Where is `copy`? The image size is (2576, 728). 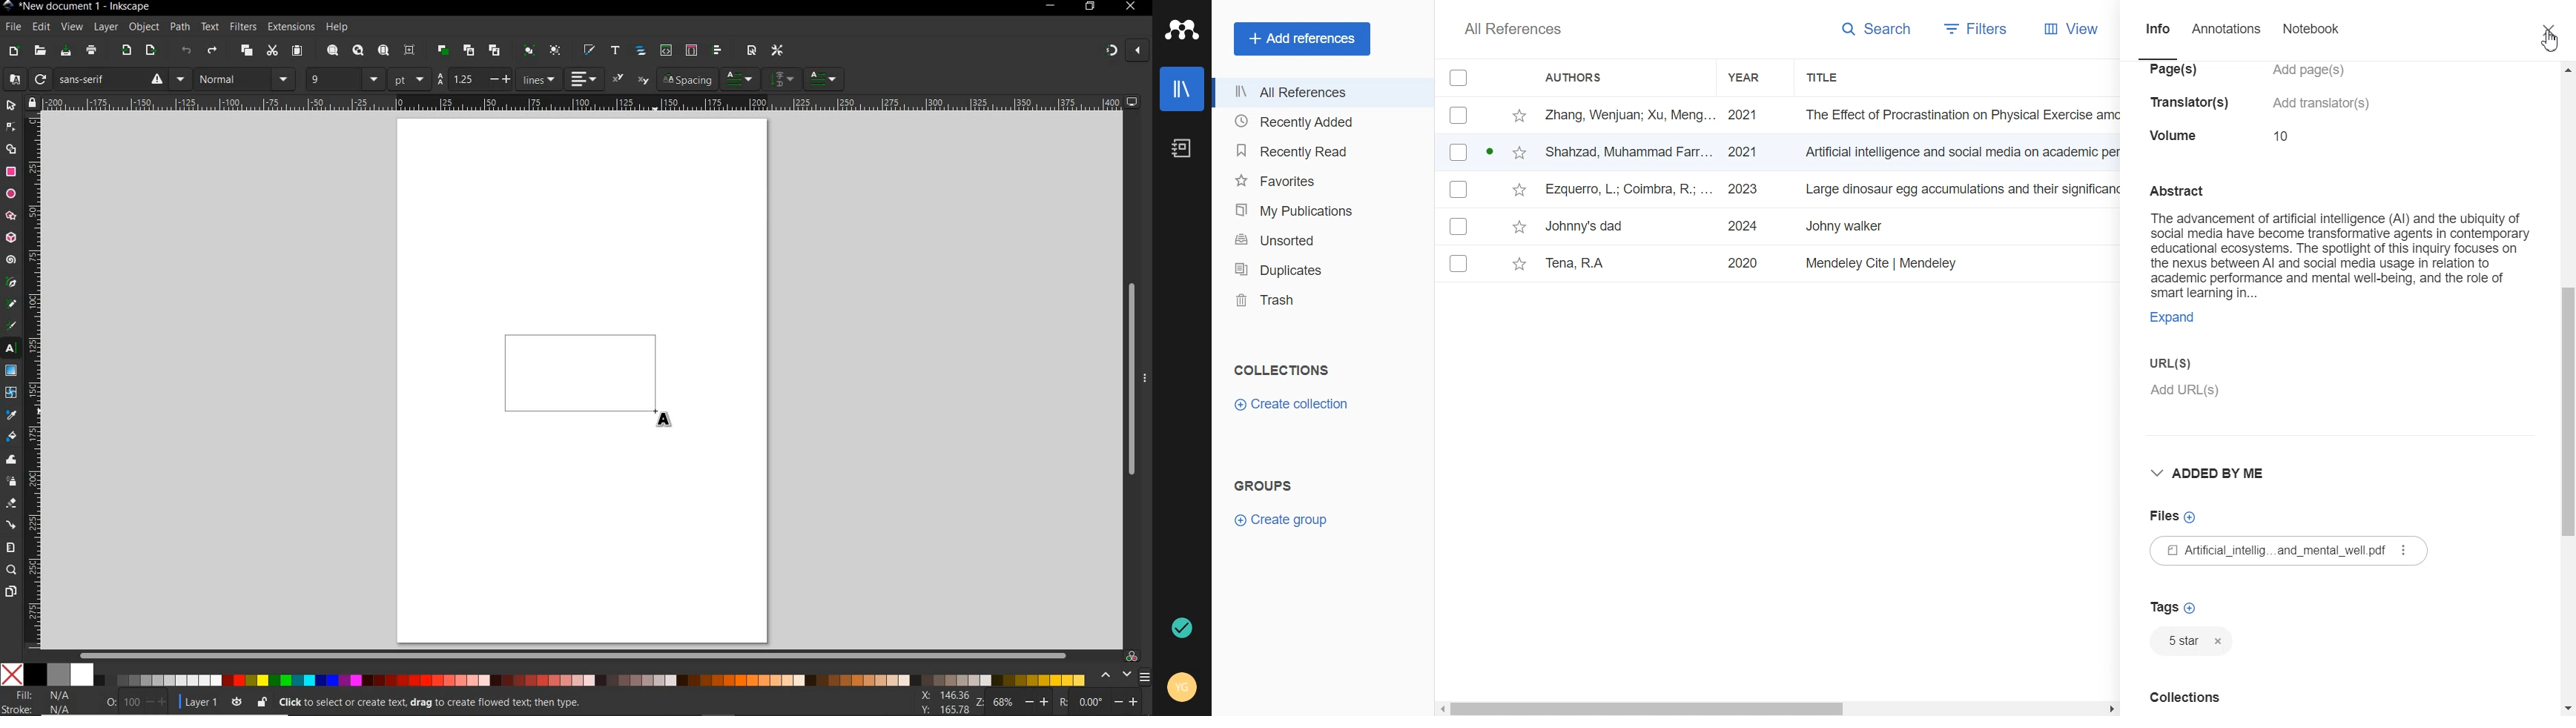
copy is located at coordinates (247, 51).